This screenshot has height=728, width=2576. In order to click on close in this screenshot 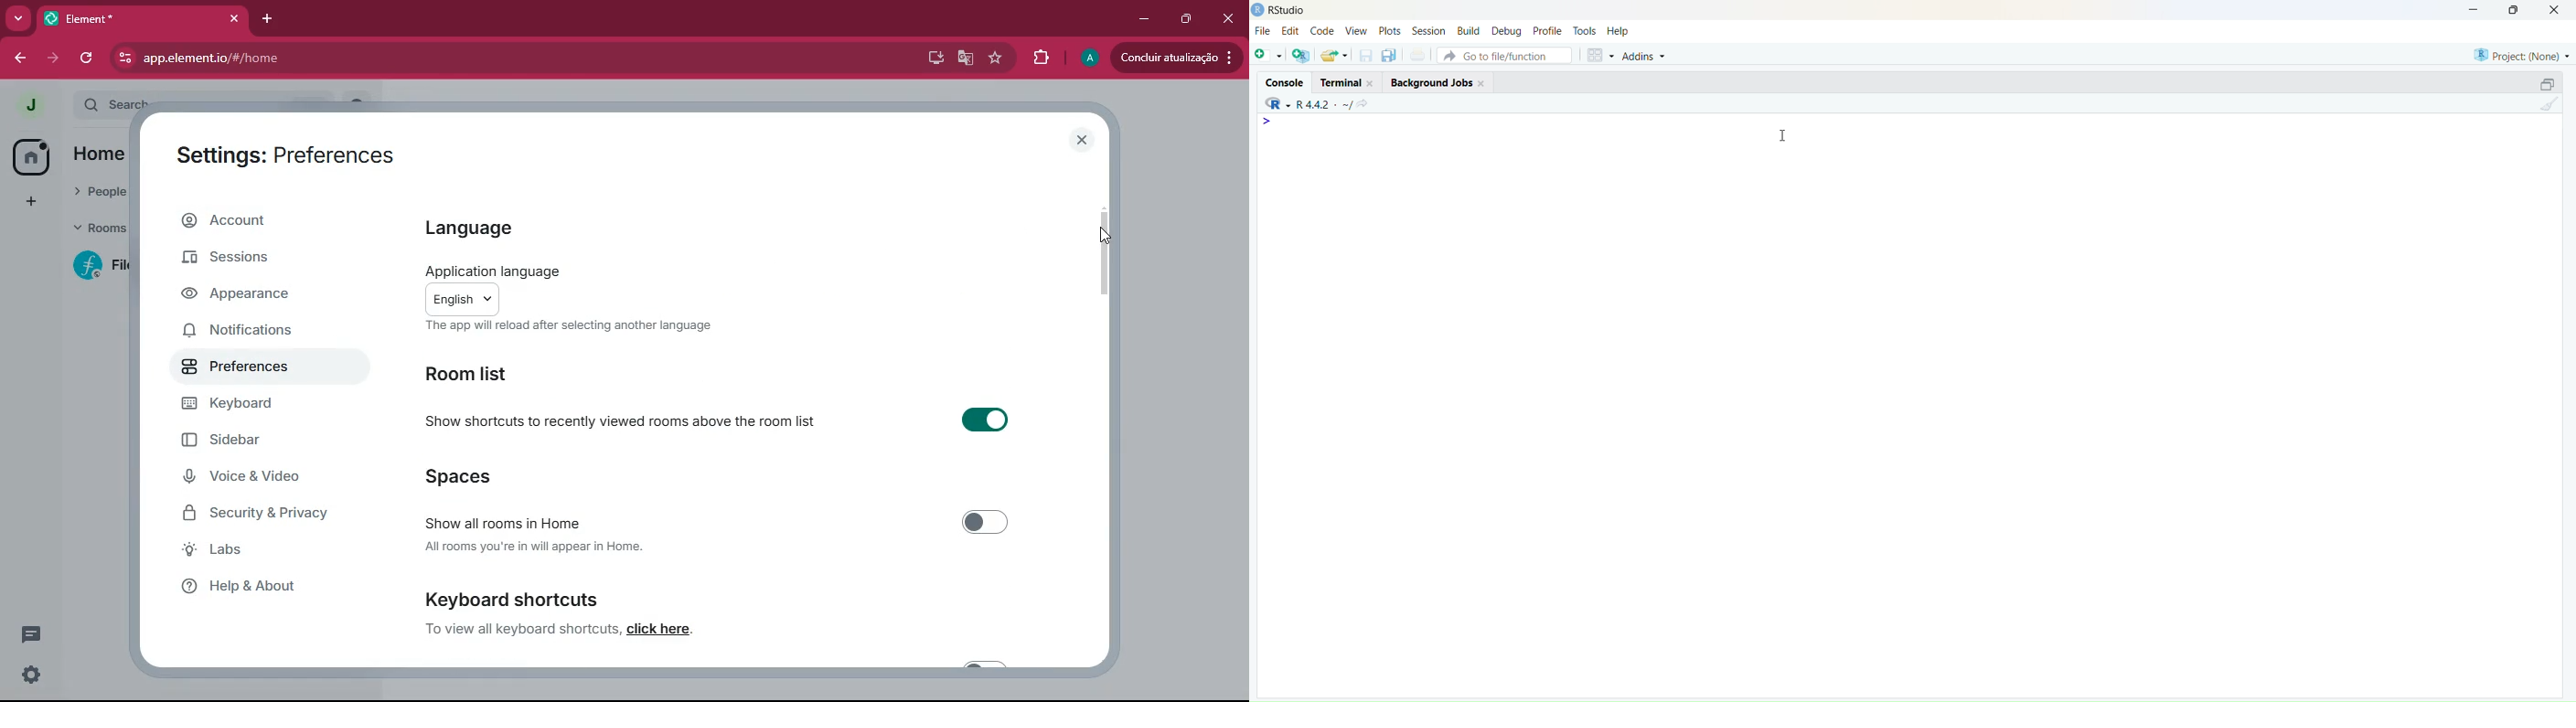, I will do `click(2560, 10)`.